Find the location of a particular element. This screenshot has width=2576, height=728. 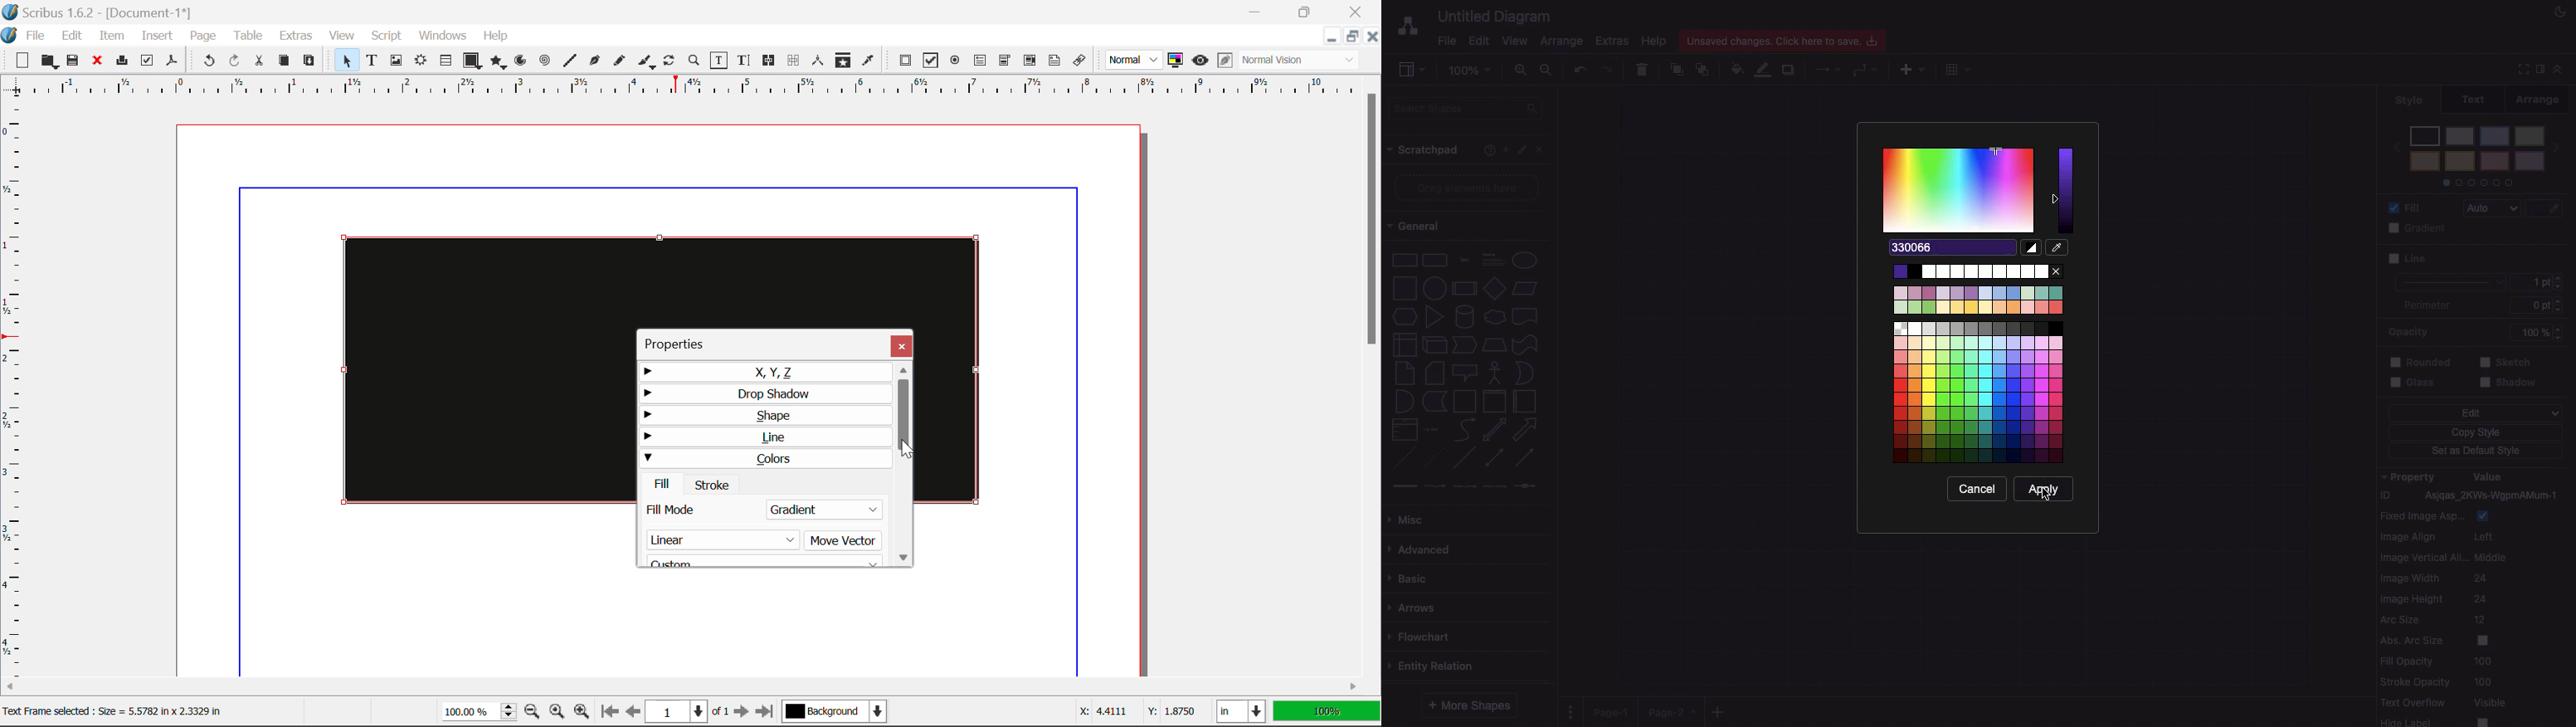

card is located at coordinates (1434, 372).